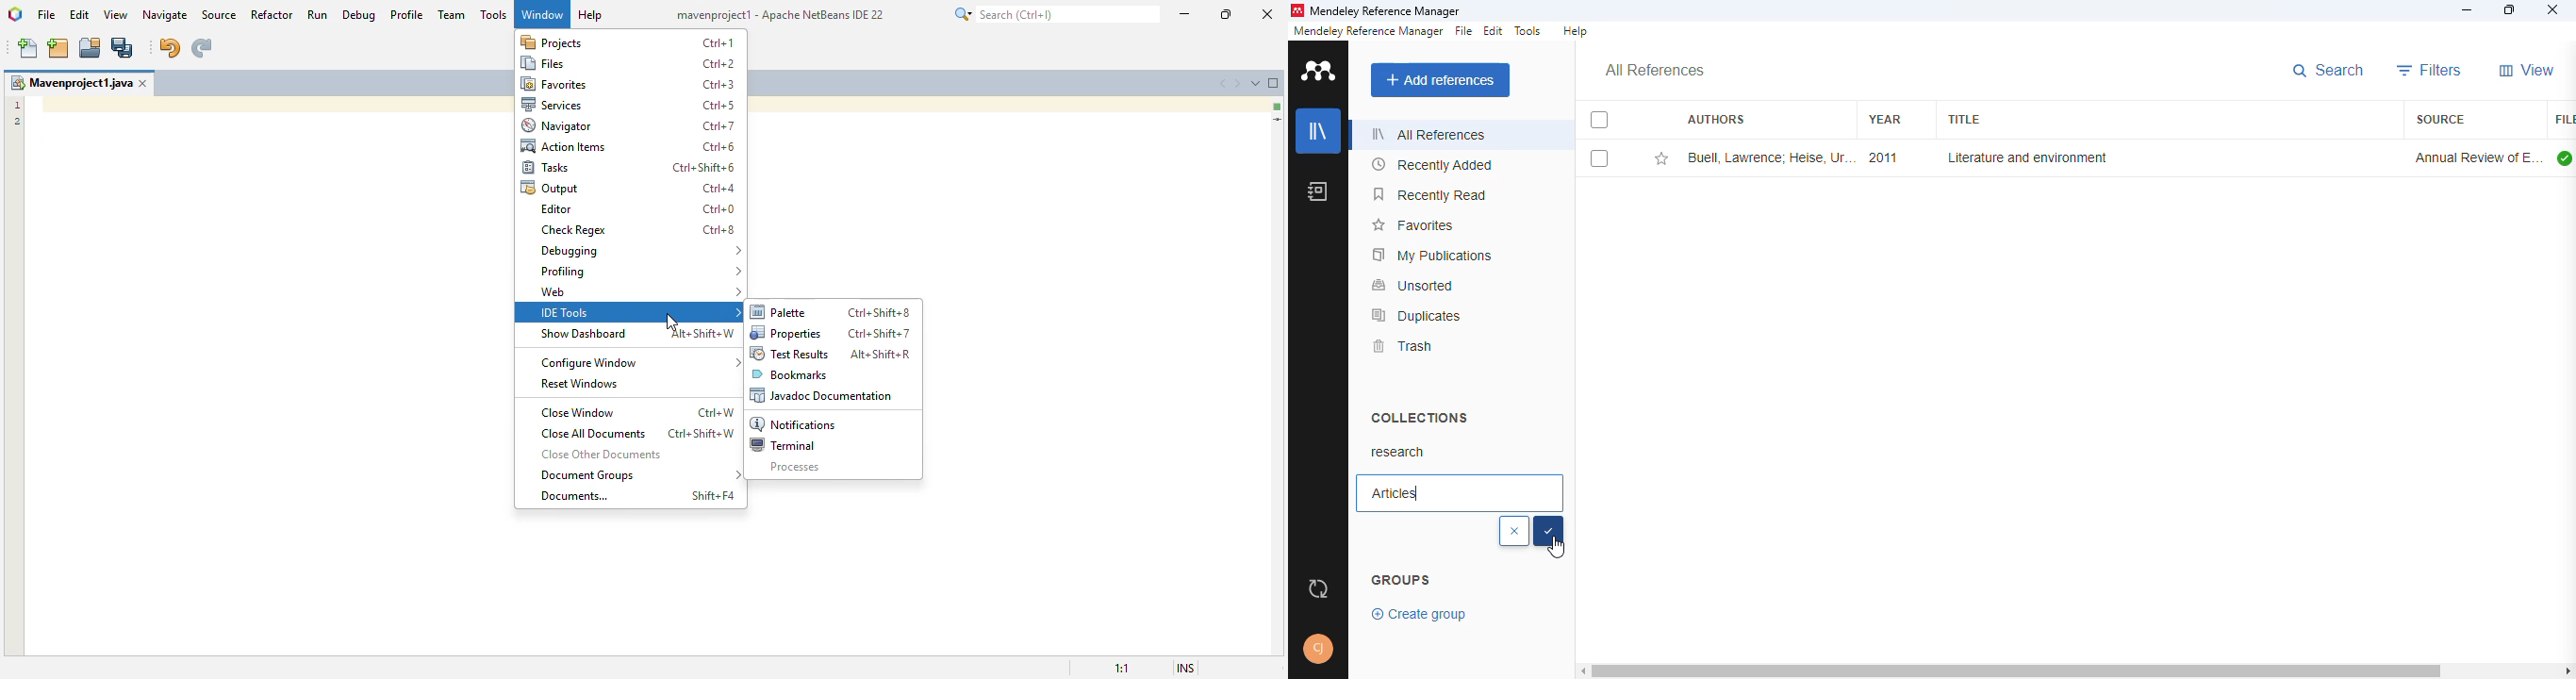  I want to click on team, so click(452, 14).